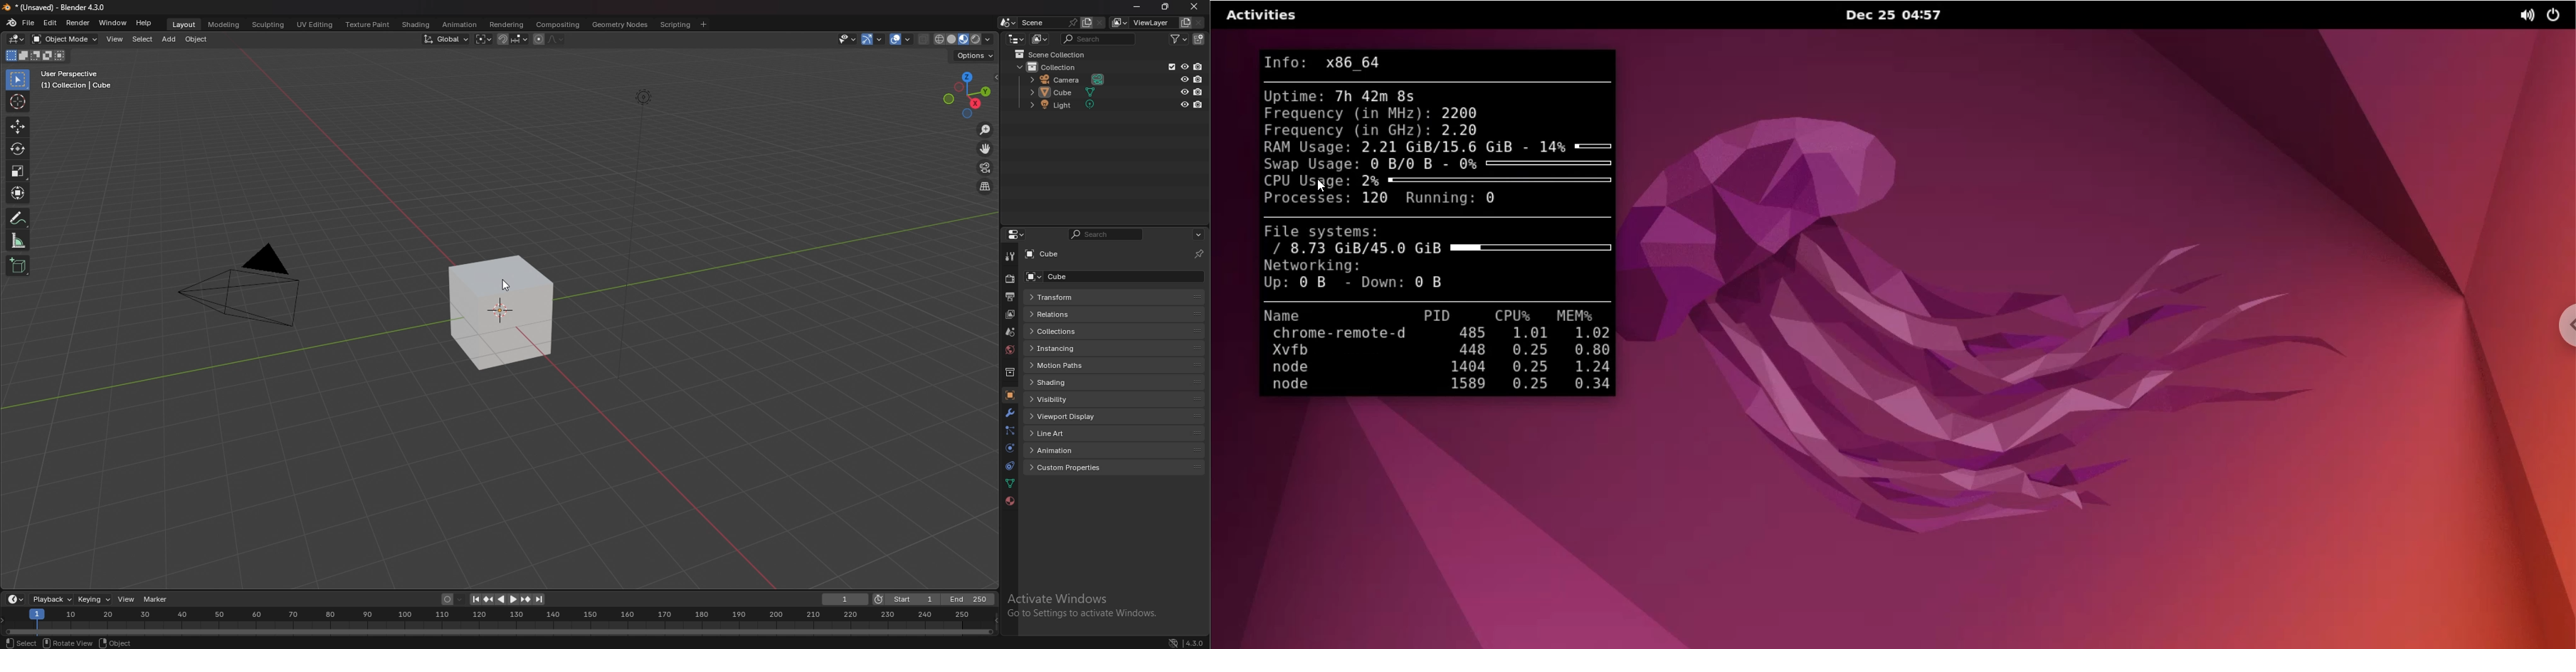 This screenshot has height=672, width=2576. Describe the element at coordinates (874, 39) in the screenshot. I see `gizmo` at that location.